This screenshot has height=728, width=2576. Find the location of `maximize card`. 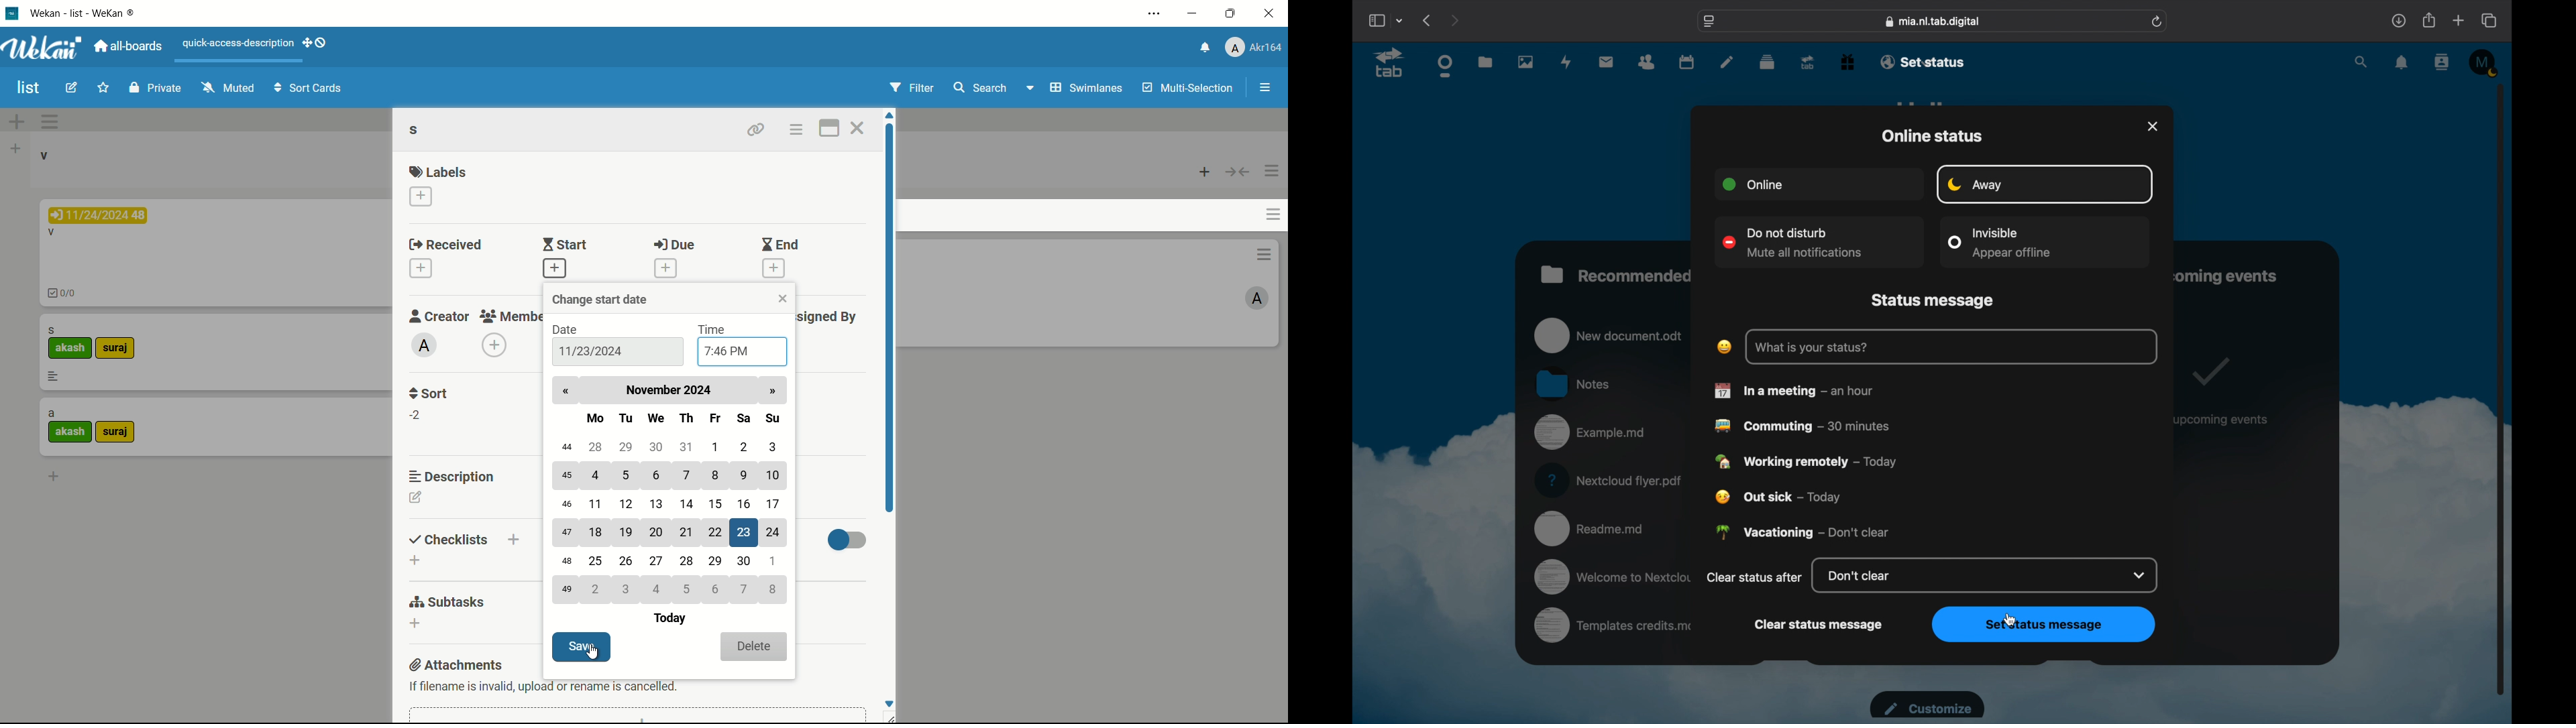

maximize card is located at coordinates (828, 129).